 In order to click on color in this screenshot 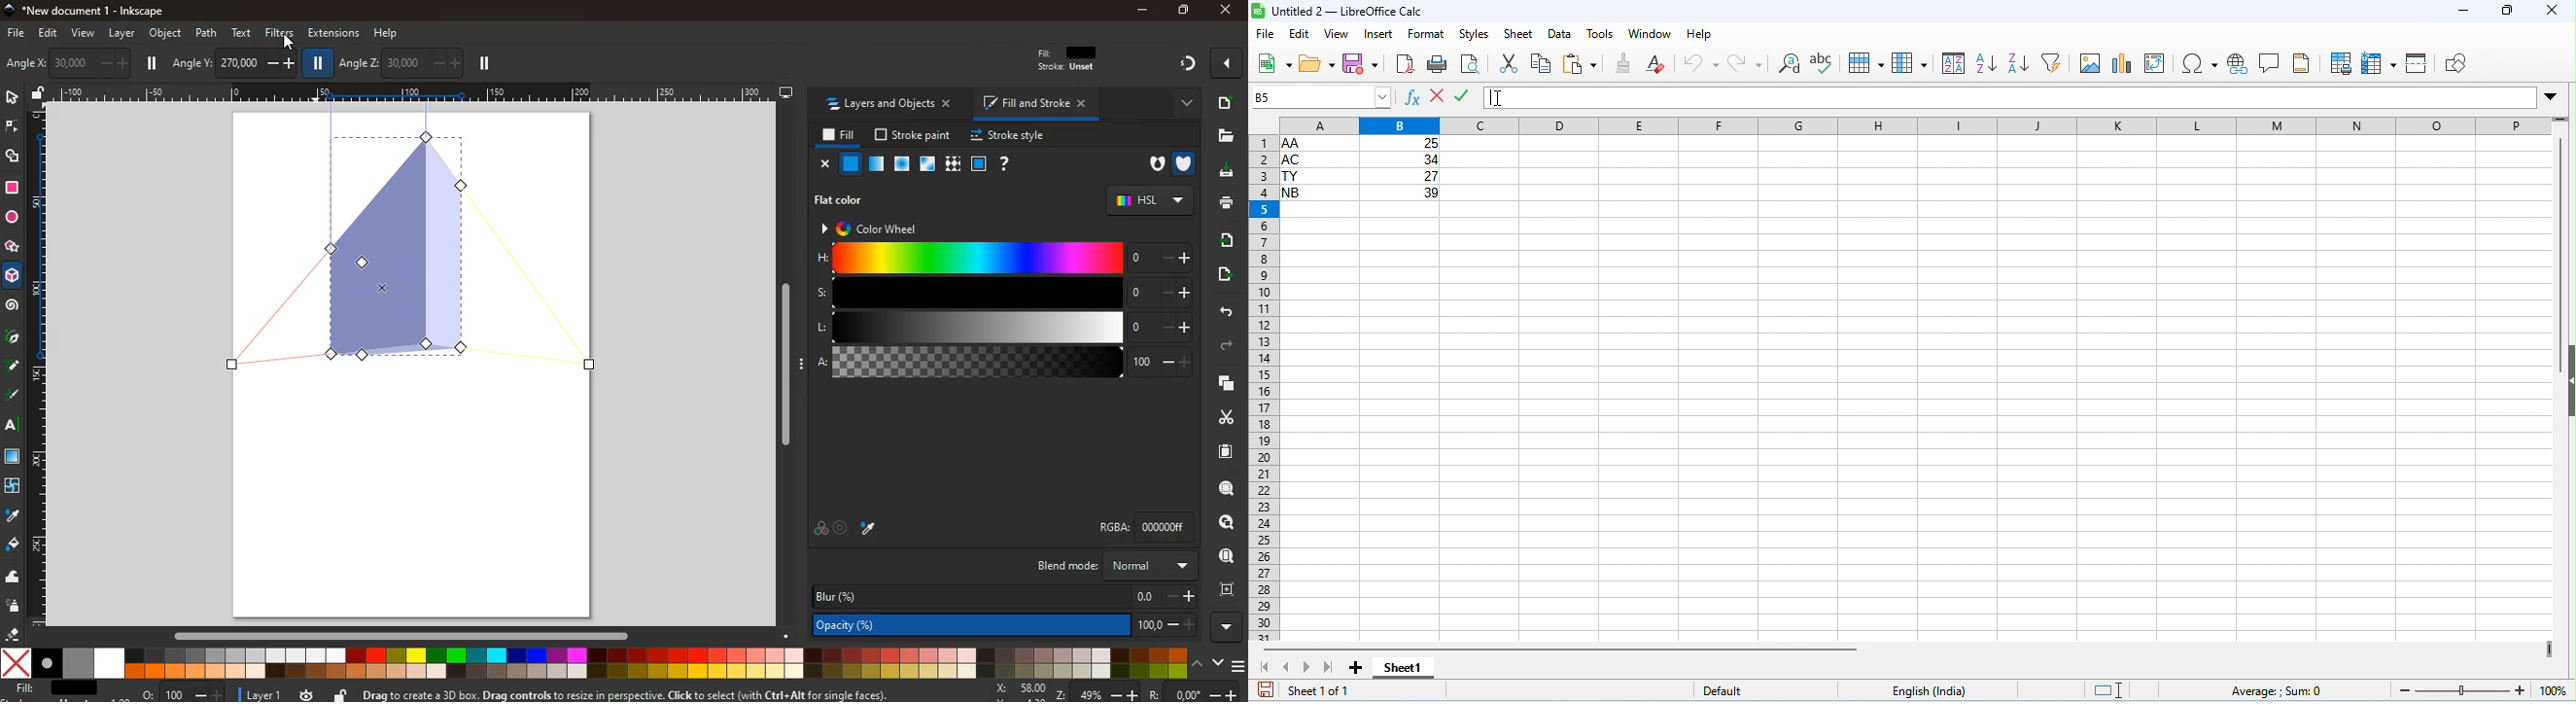, I will do `click(820, 530)`.